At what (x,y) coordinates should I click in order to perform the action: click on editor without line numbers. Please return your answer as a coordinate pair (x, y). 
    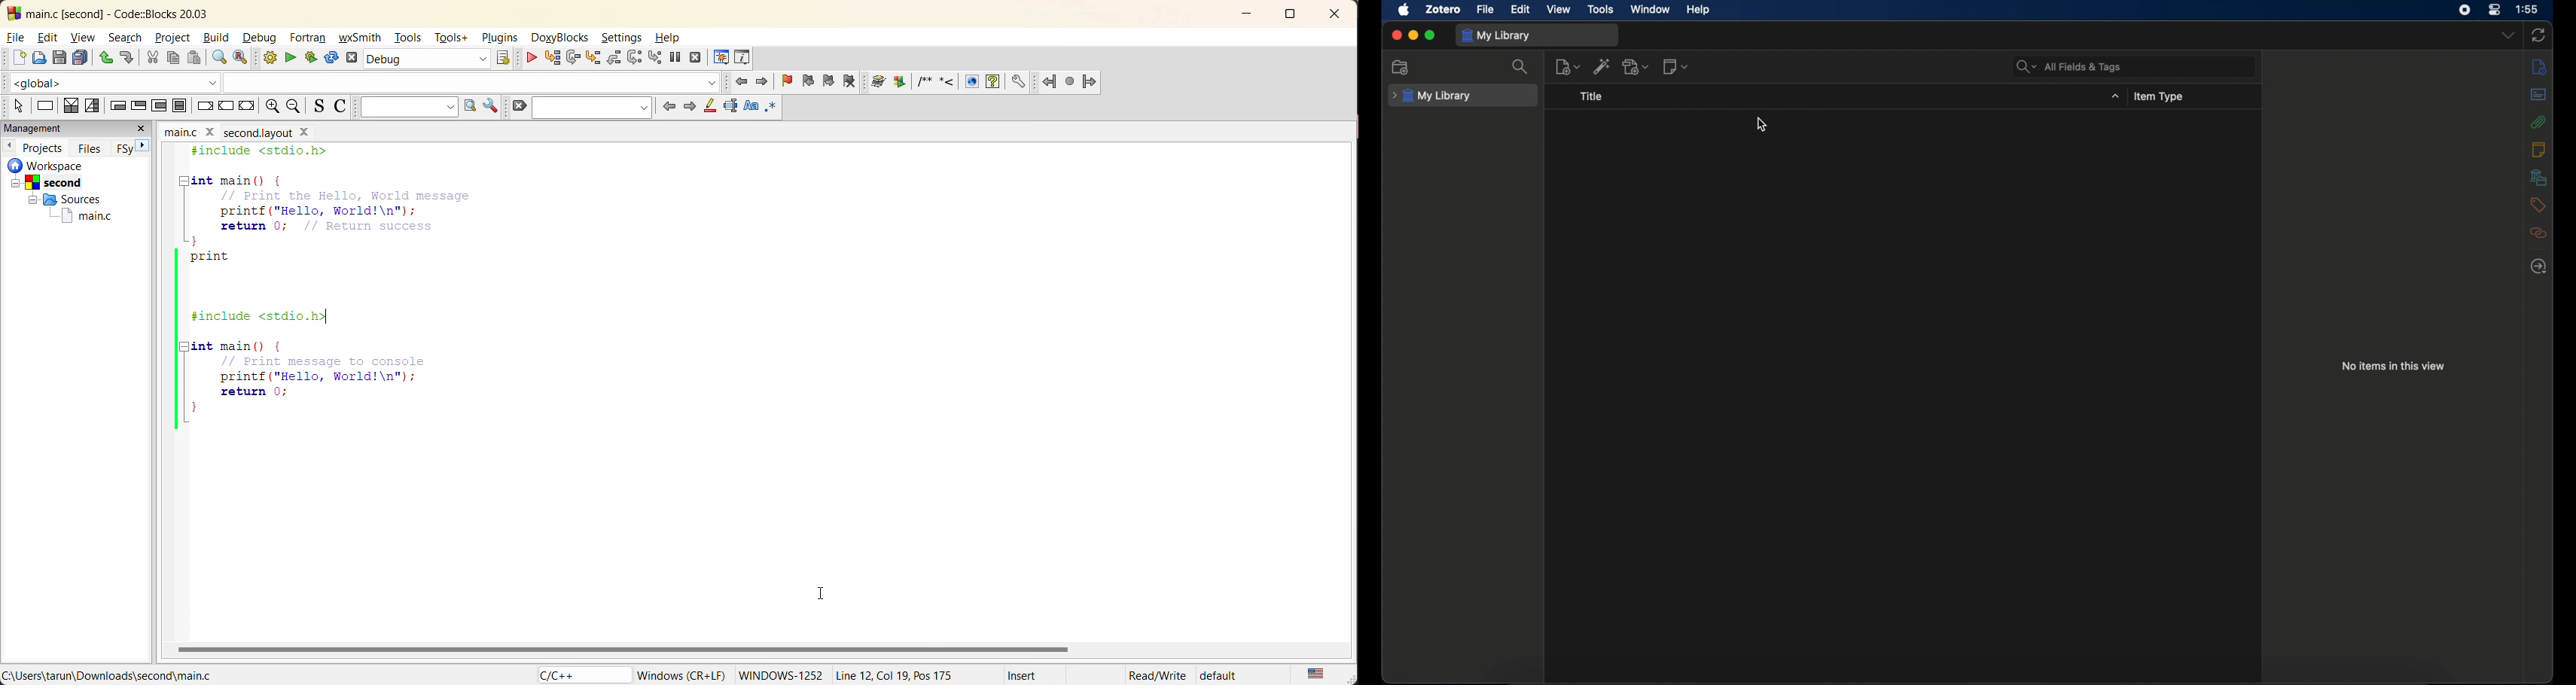
    Looking at the image, I should click on (340, 297).